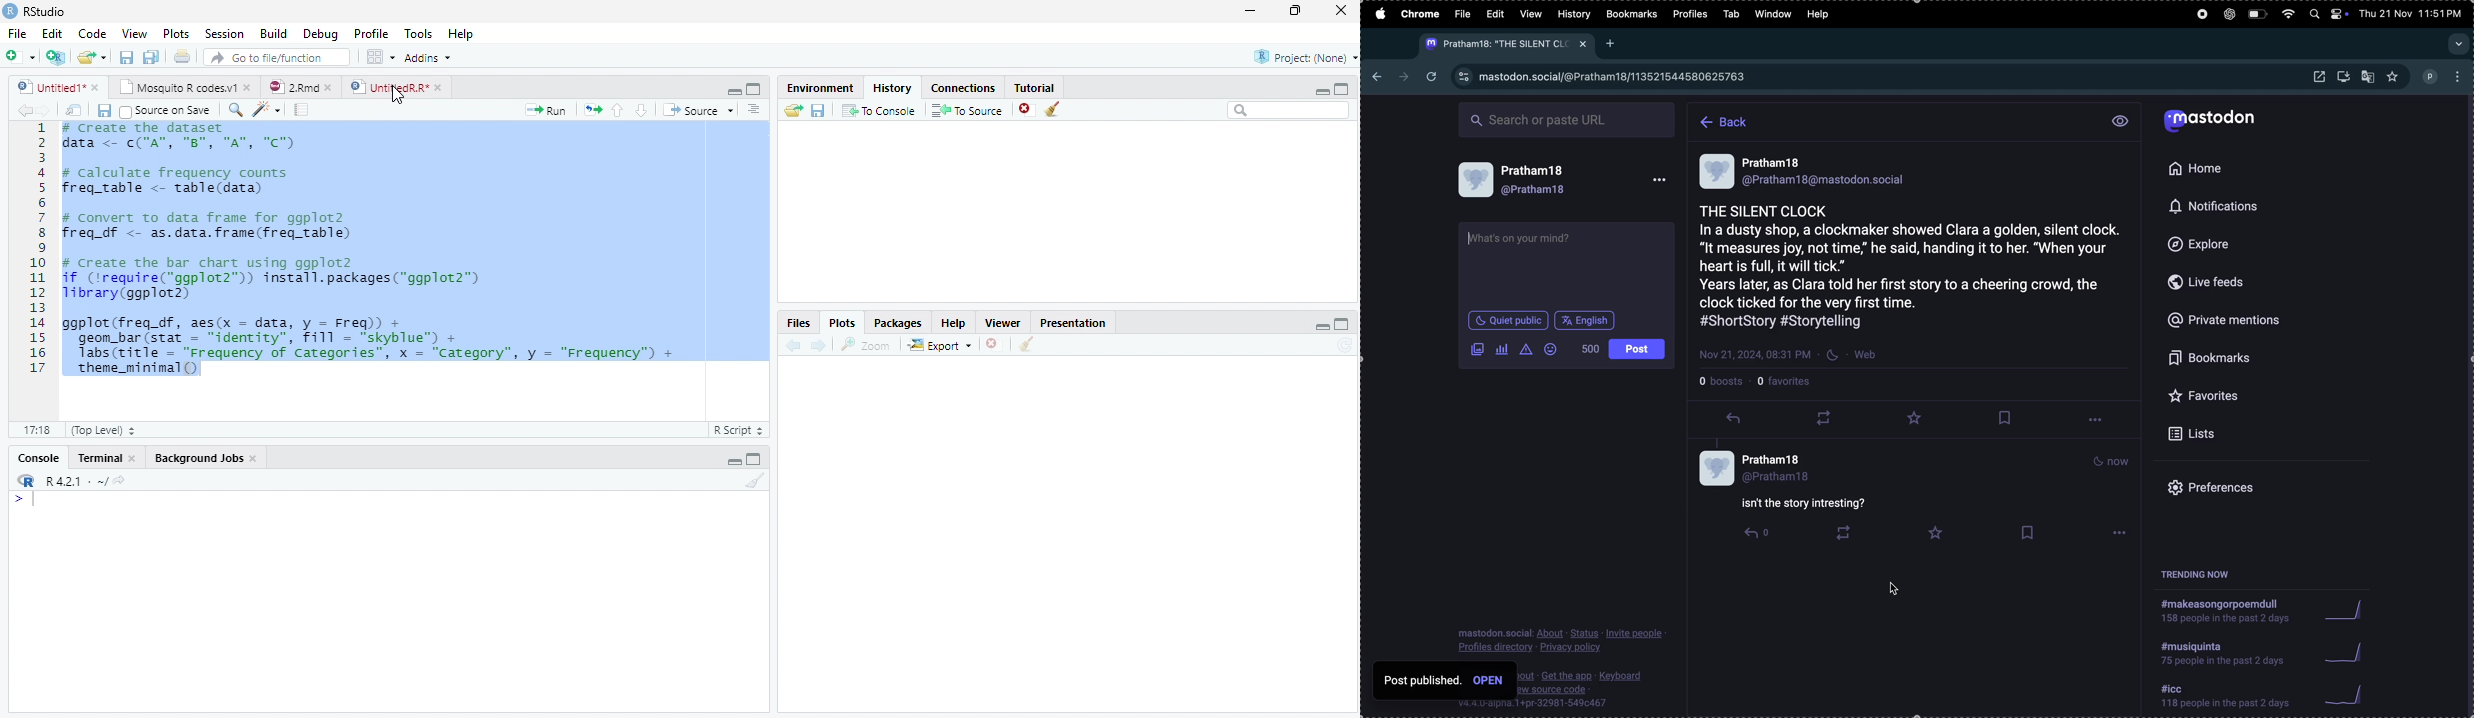 Image resolution: width=2492 pixels, height=728 pixels. What do you see at coordinates (2227, 652) in the screenshot?
I see `hashtag` at bounding box center [2227, 652].